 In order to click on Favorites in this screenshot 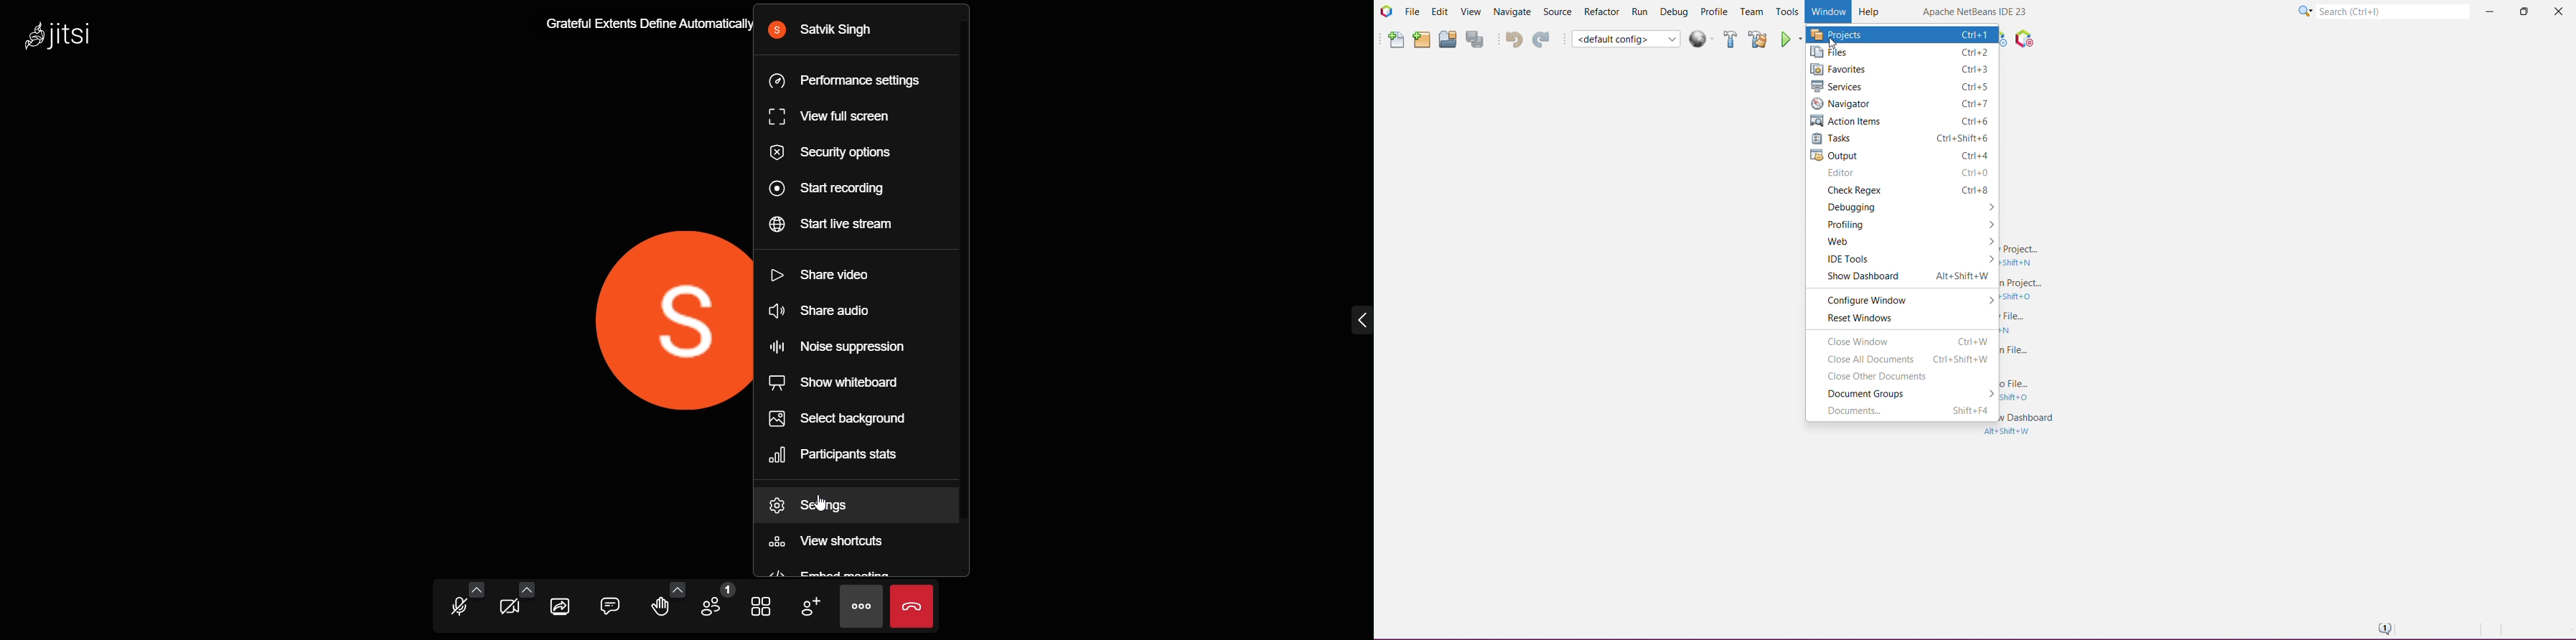, I will do `click(1901, 70)`.